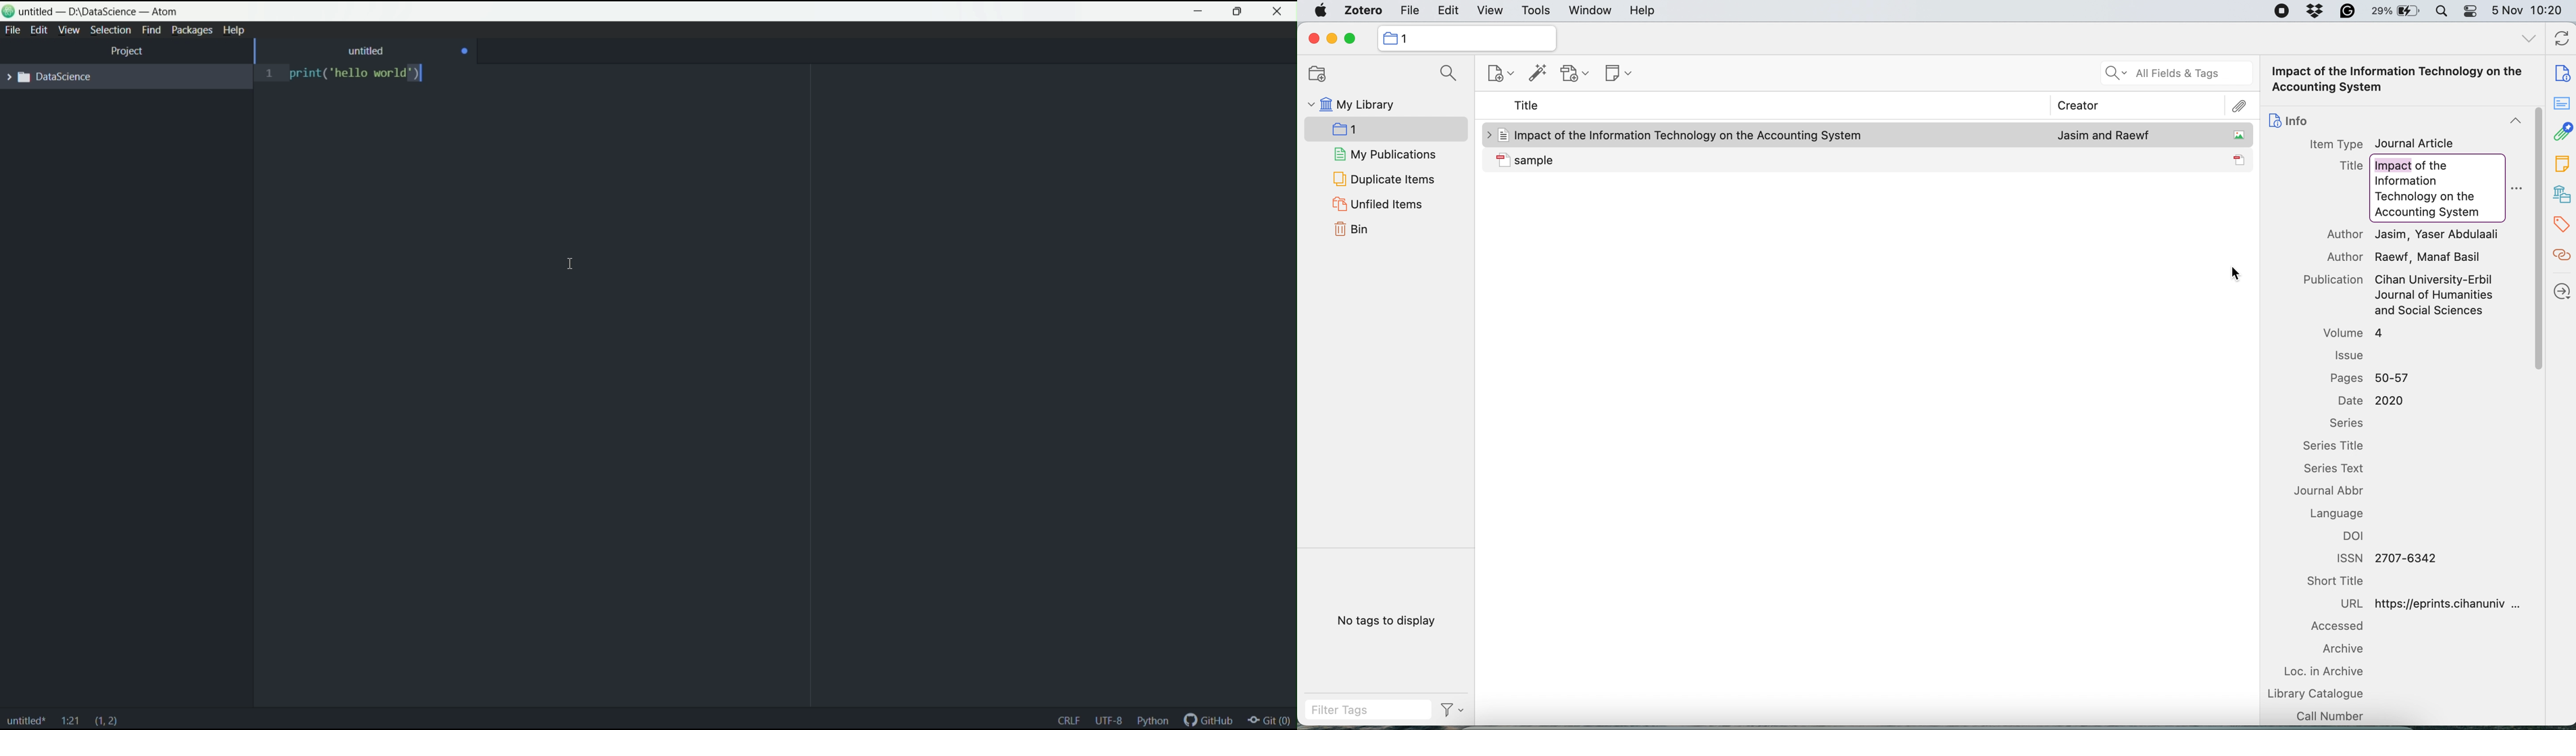 This screenshot has height=756, width=2576. What do you see at coordinates (2275, 120) in the screenshot?
I see `icon` at bounding box center [2275, 120].